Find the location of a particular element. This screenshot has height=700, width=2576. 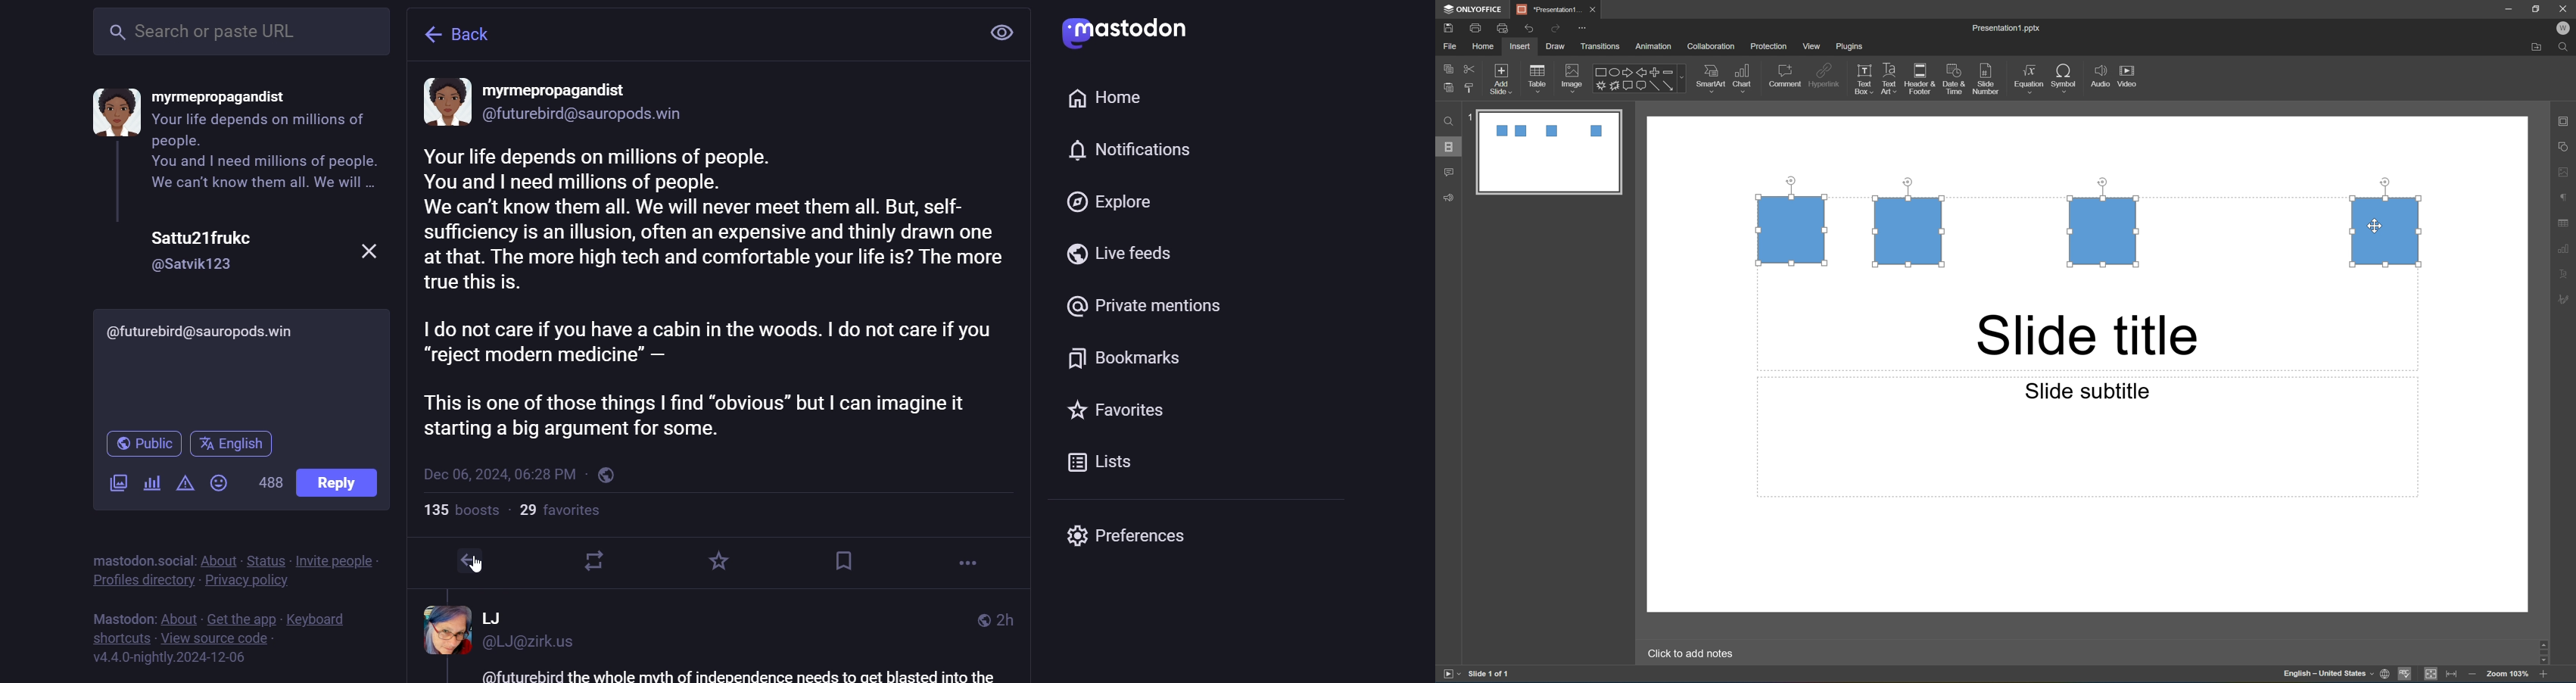

start slideshow is located at coordinates (1450, 674).